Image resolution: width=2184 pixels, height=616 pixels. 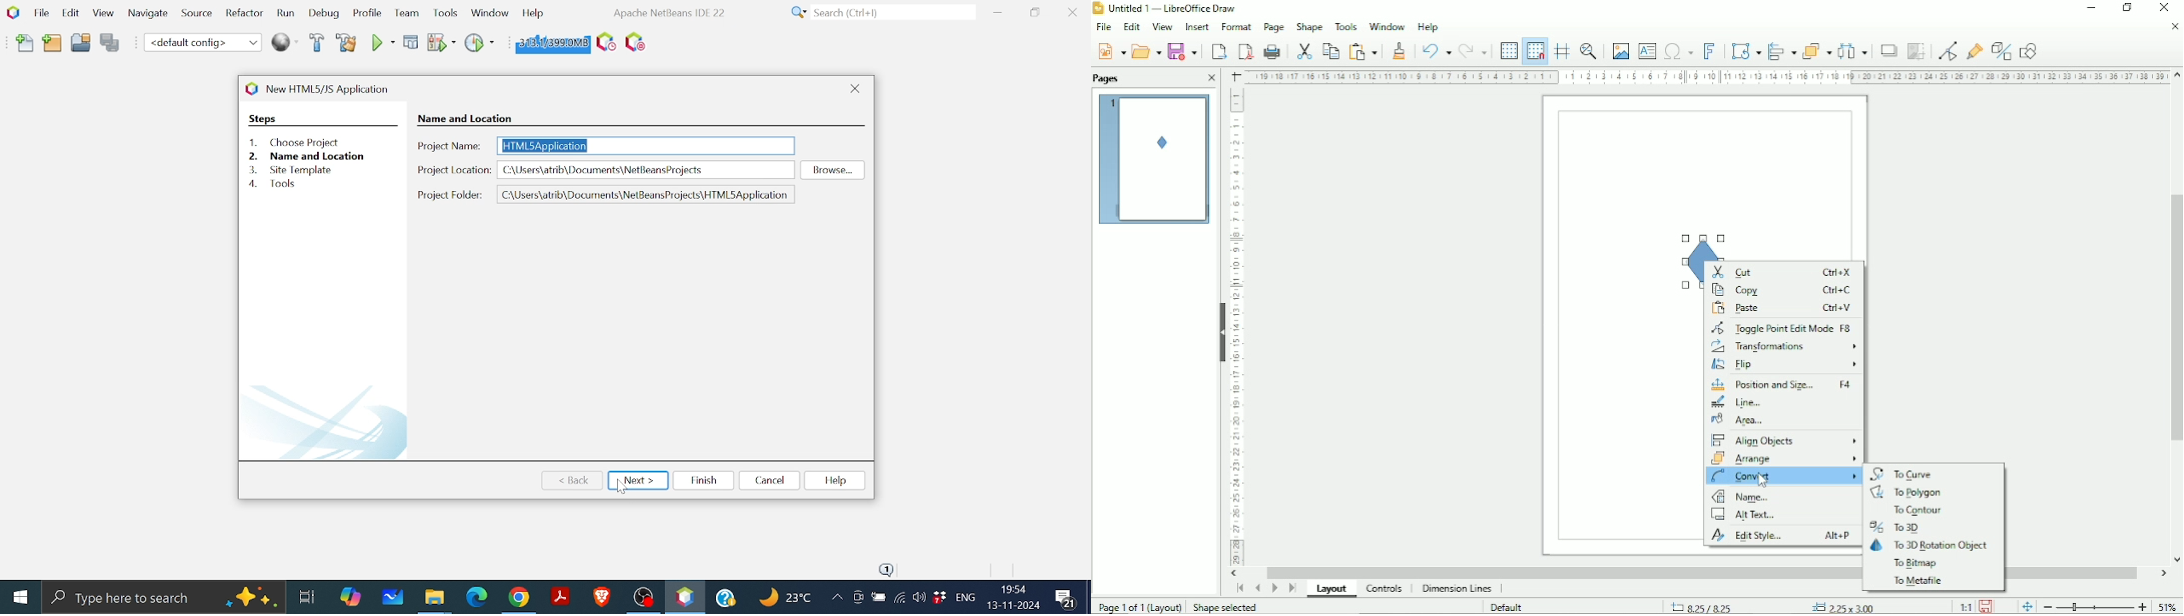 I want to click on To 3D rotation object, so click(x=1932, y=546).